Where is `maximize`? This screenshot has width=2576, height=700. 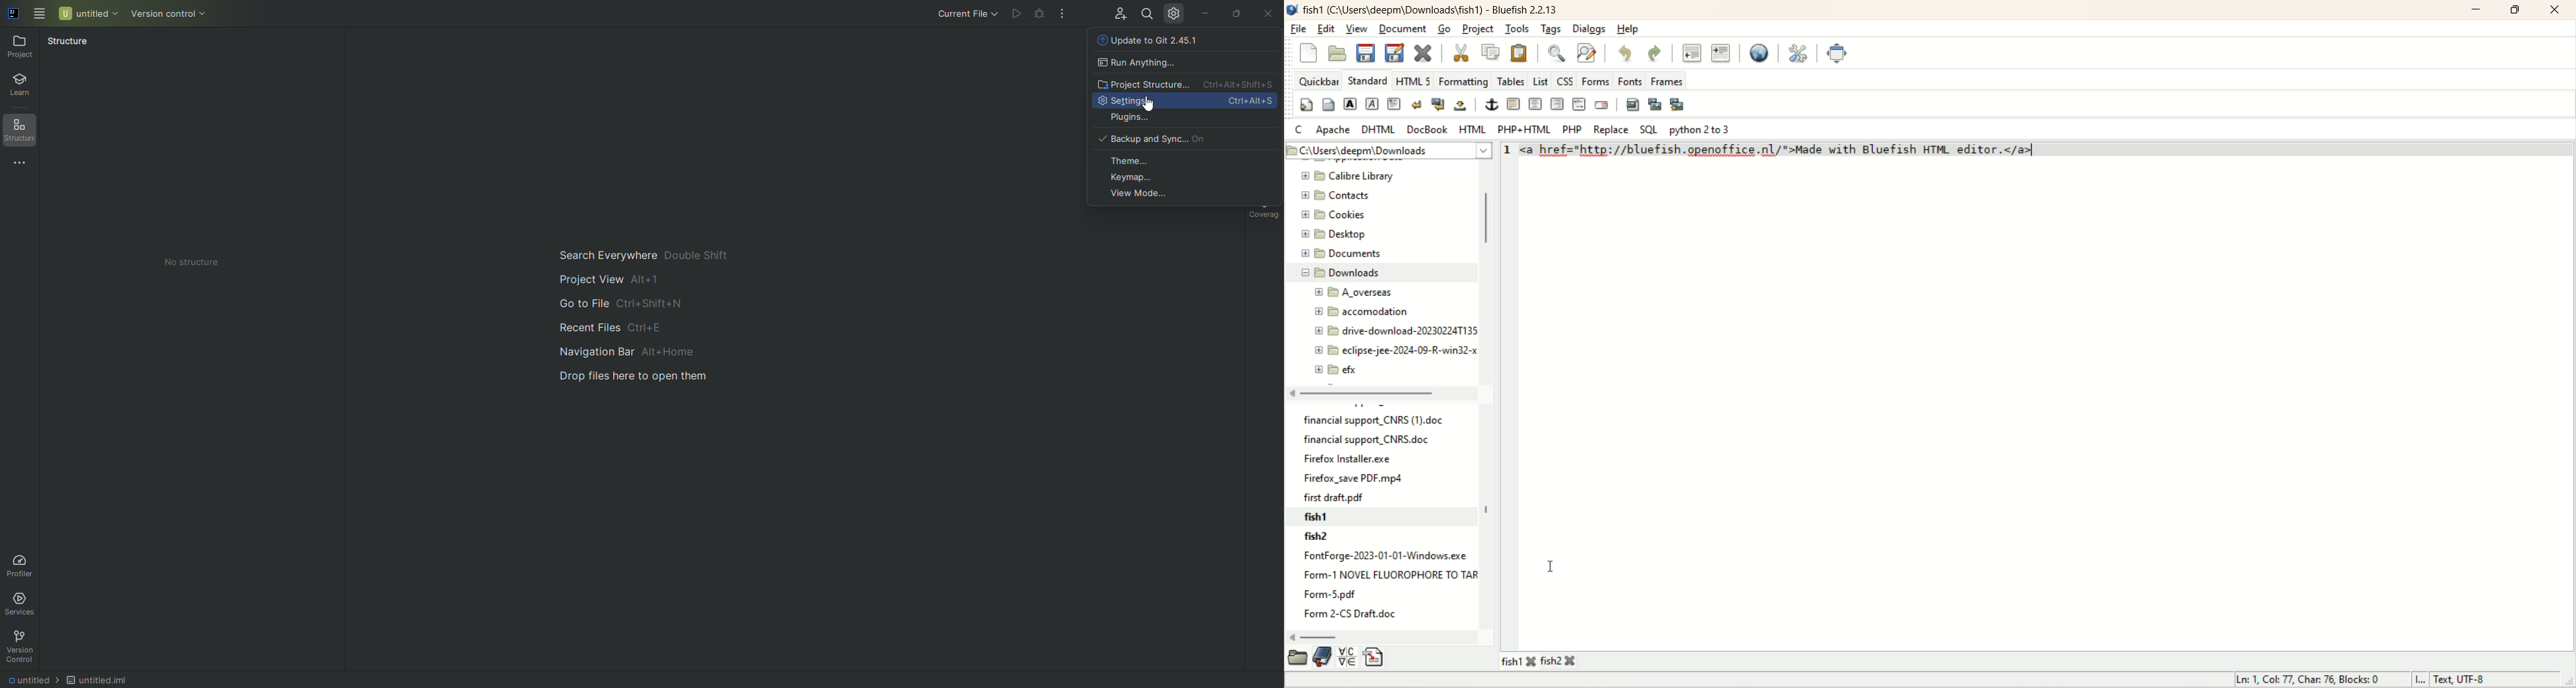
maximize is located at coordinates (2513, 10).